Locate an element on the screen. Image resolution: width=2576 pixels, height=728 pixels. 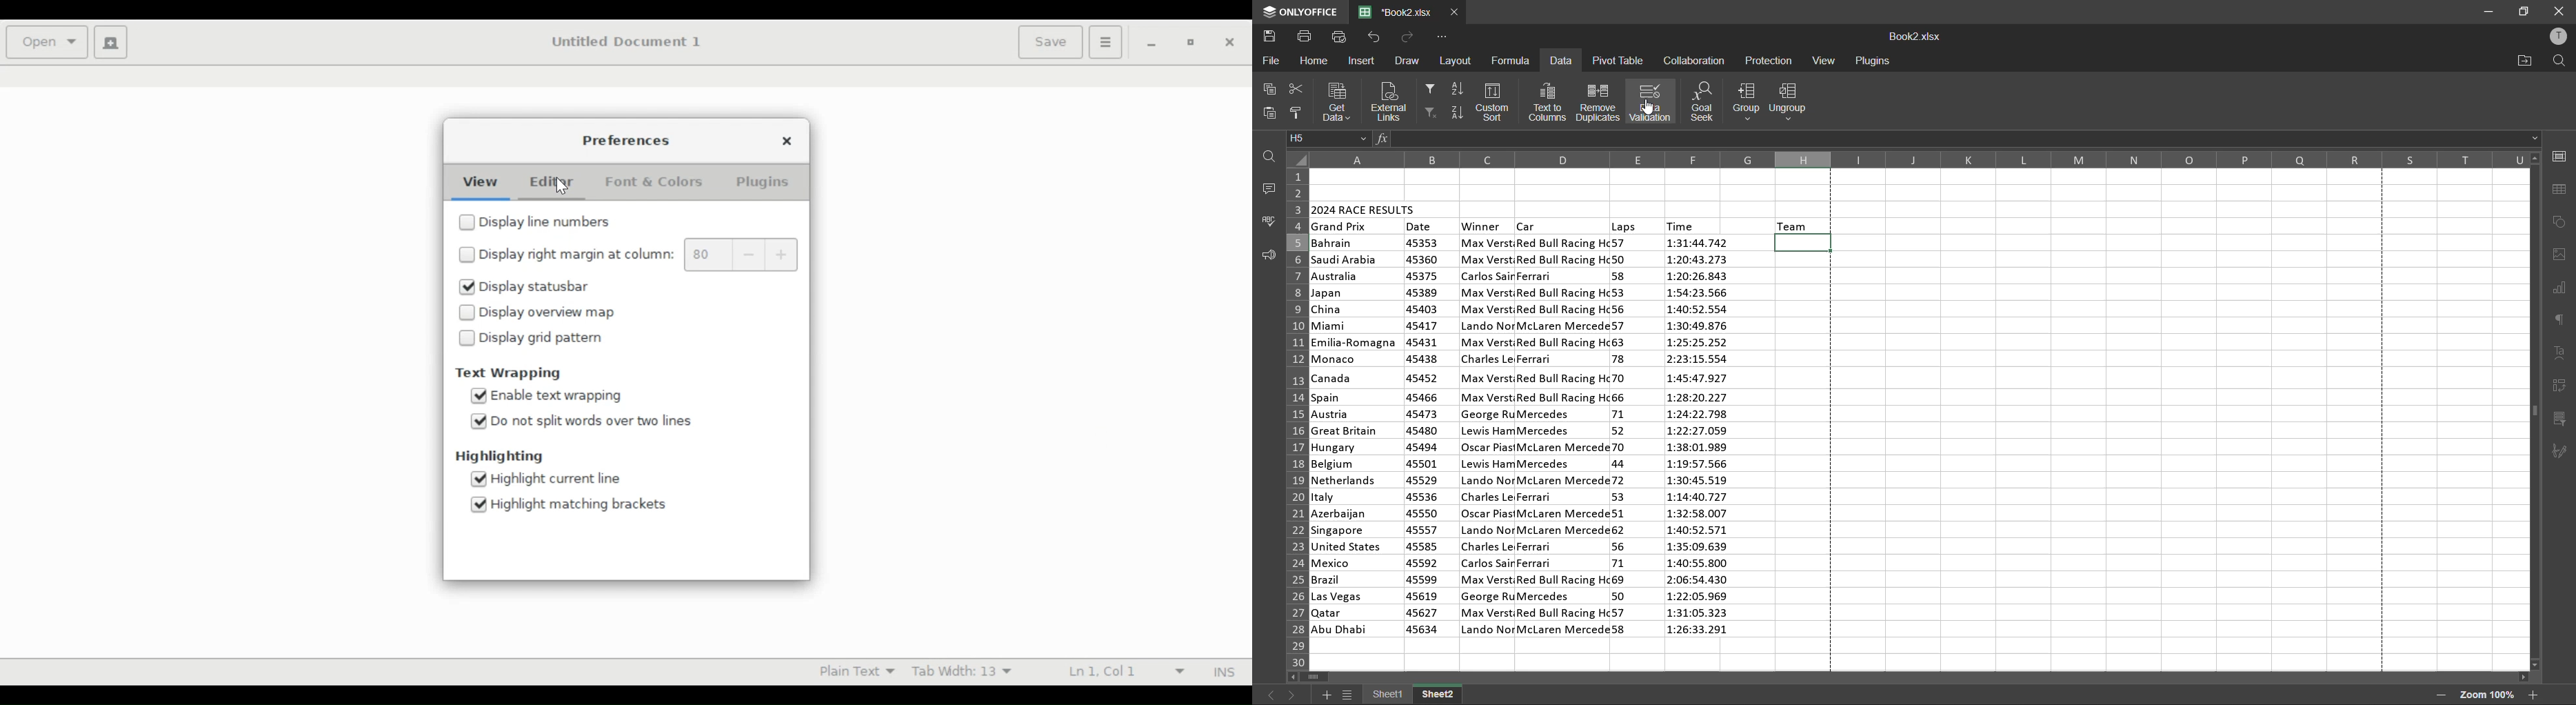
previous is located at coordinates (1269, 694).